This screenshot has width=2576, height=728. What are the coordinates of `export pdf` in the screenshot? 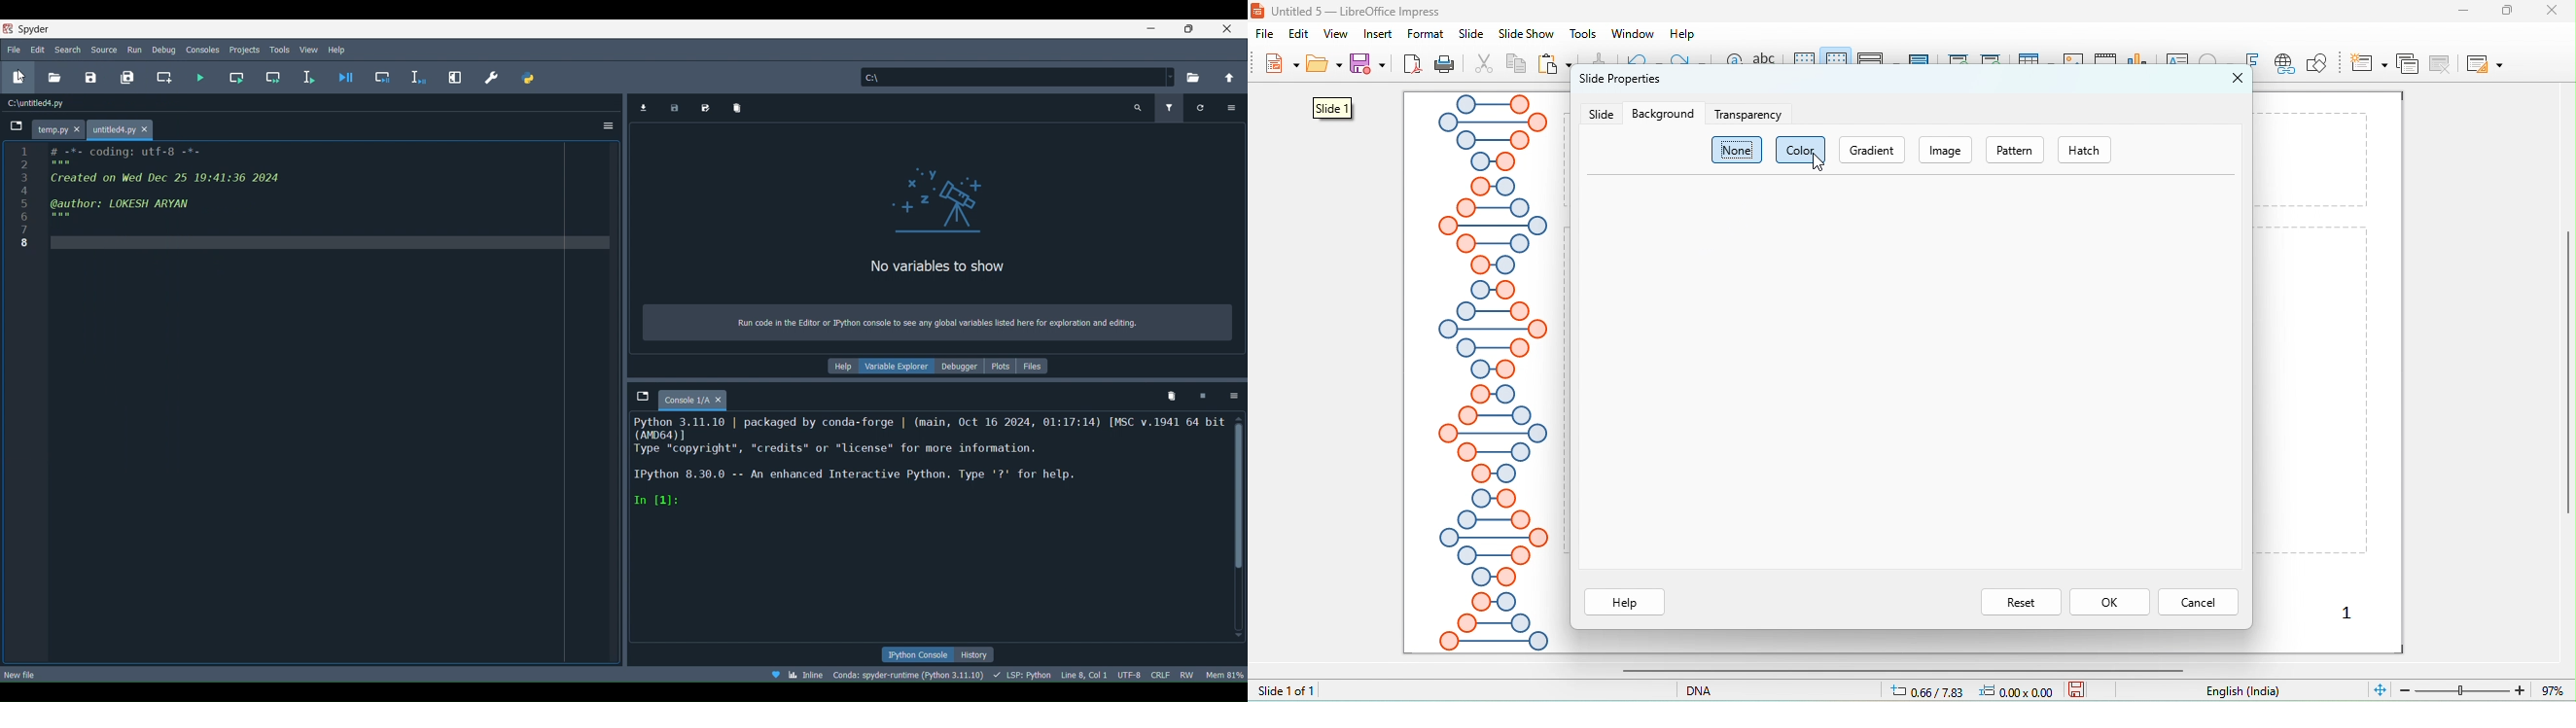 It's located at (1413, 65).